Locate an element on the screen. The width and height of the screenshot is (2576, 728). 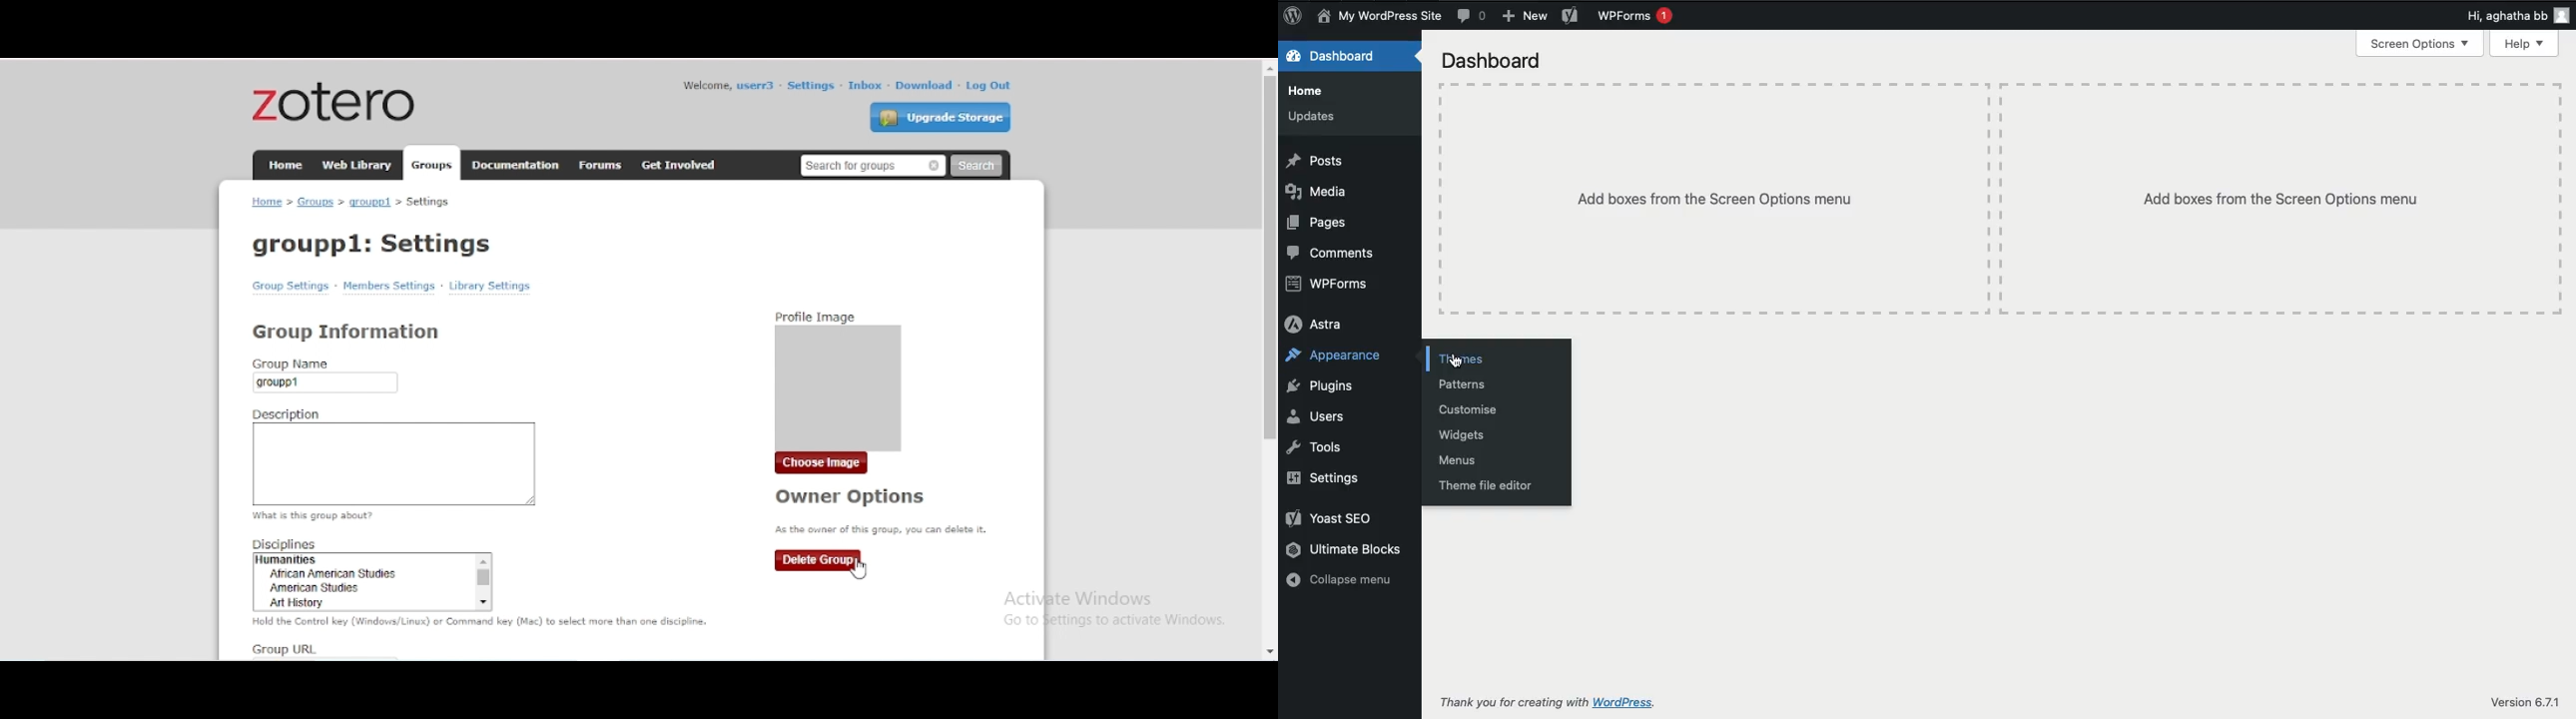
Customize is located at coordinates (1470, 410).